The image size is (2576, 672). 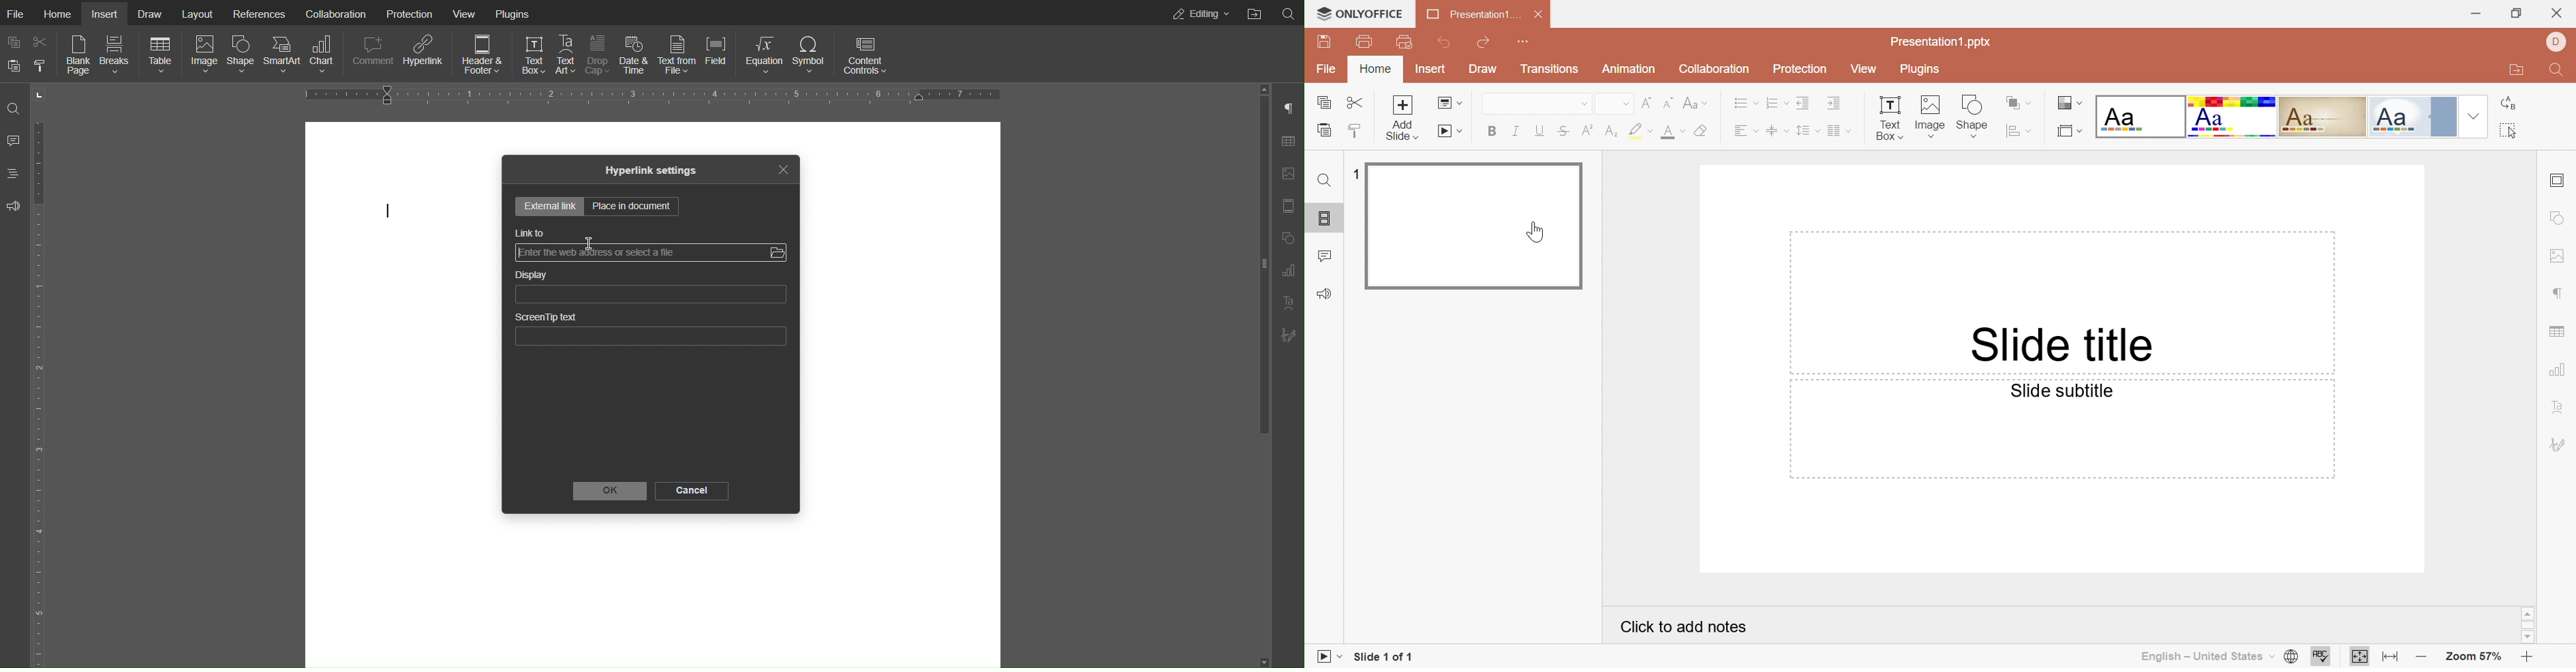 I want to click on Table Settings, so click(x=1287, y=140).